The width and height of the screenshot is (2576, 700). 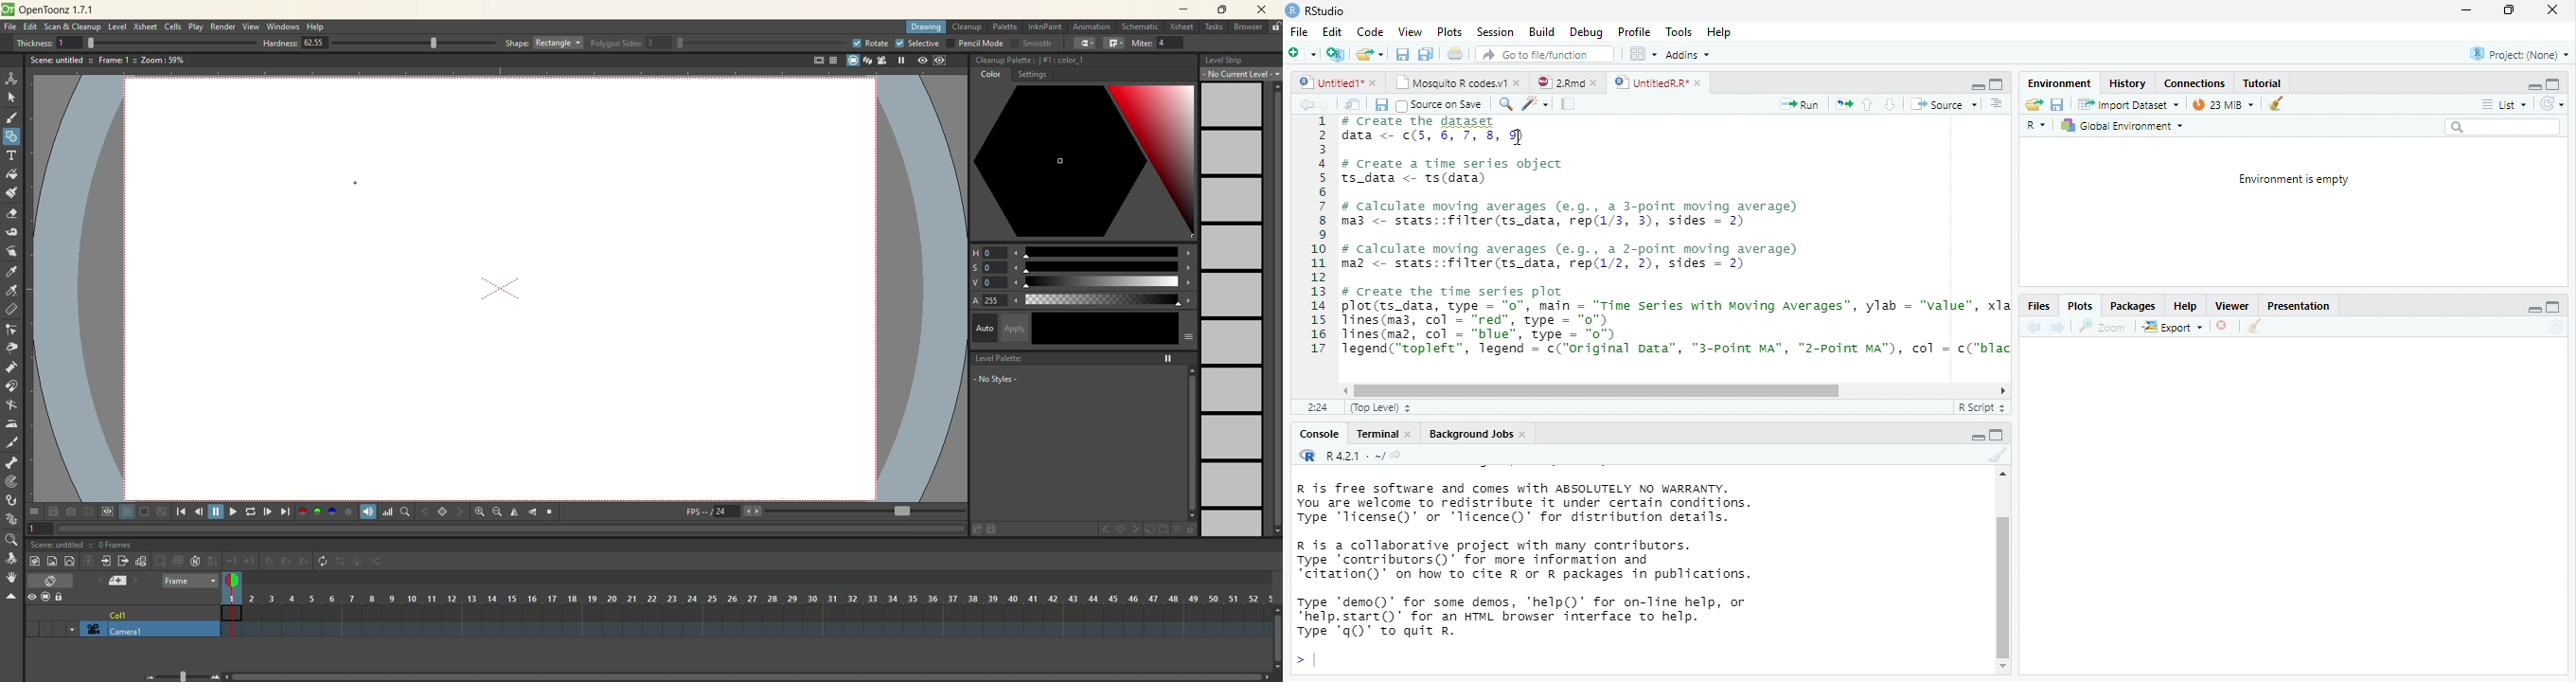 I want to click on verical scrollbar, so click(x=1191, y=443).